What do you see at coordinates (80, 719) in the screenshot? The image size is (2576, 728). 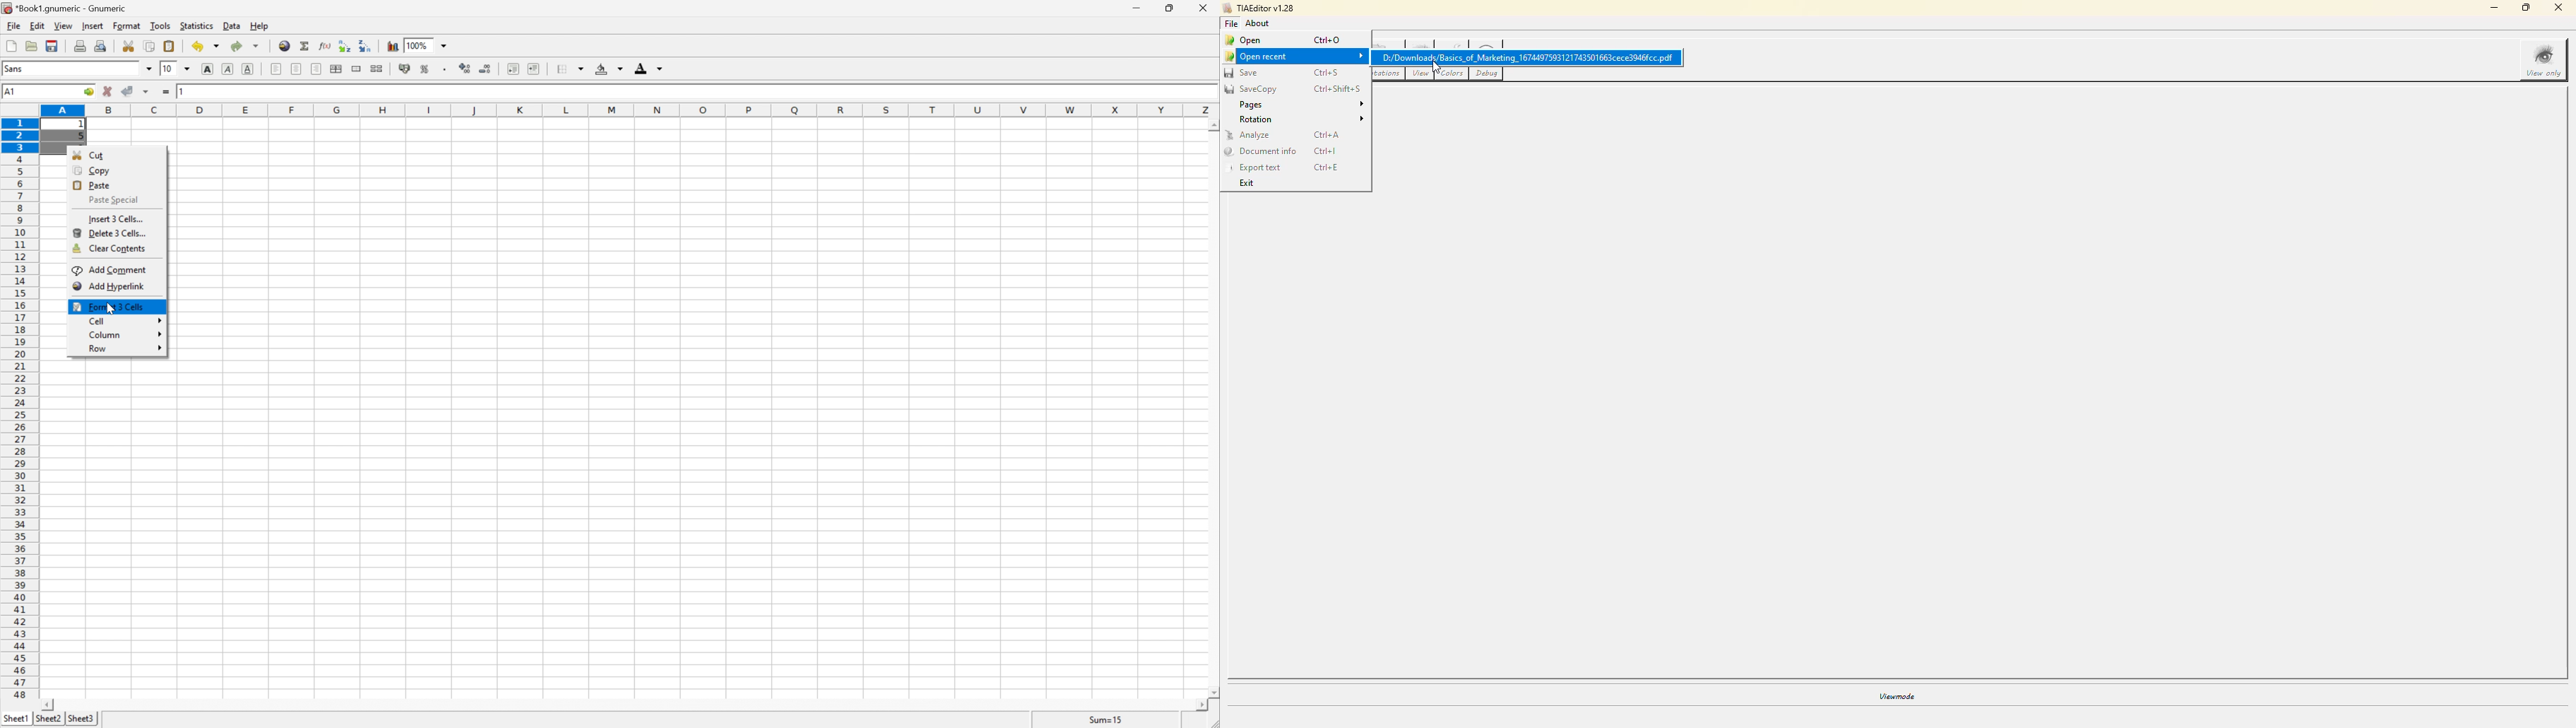 I see `sheet3` at bounding box center [80, 719].